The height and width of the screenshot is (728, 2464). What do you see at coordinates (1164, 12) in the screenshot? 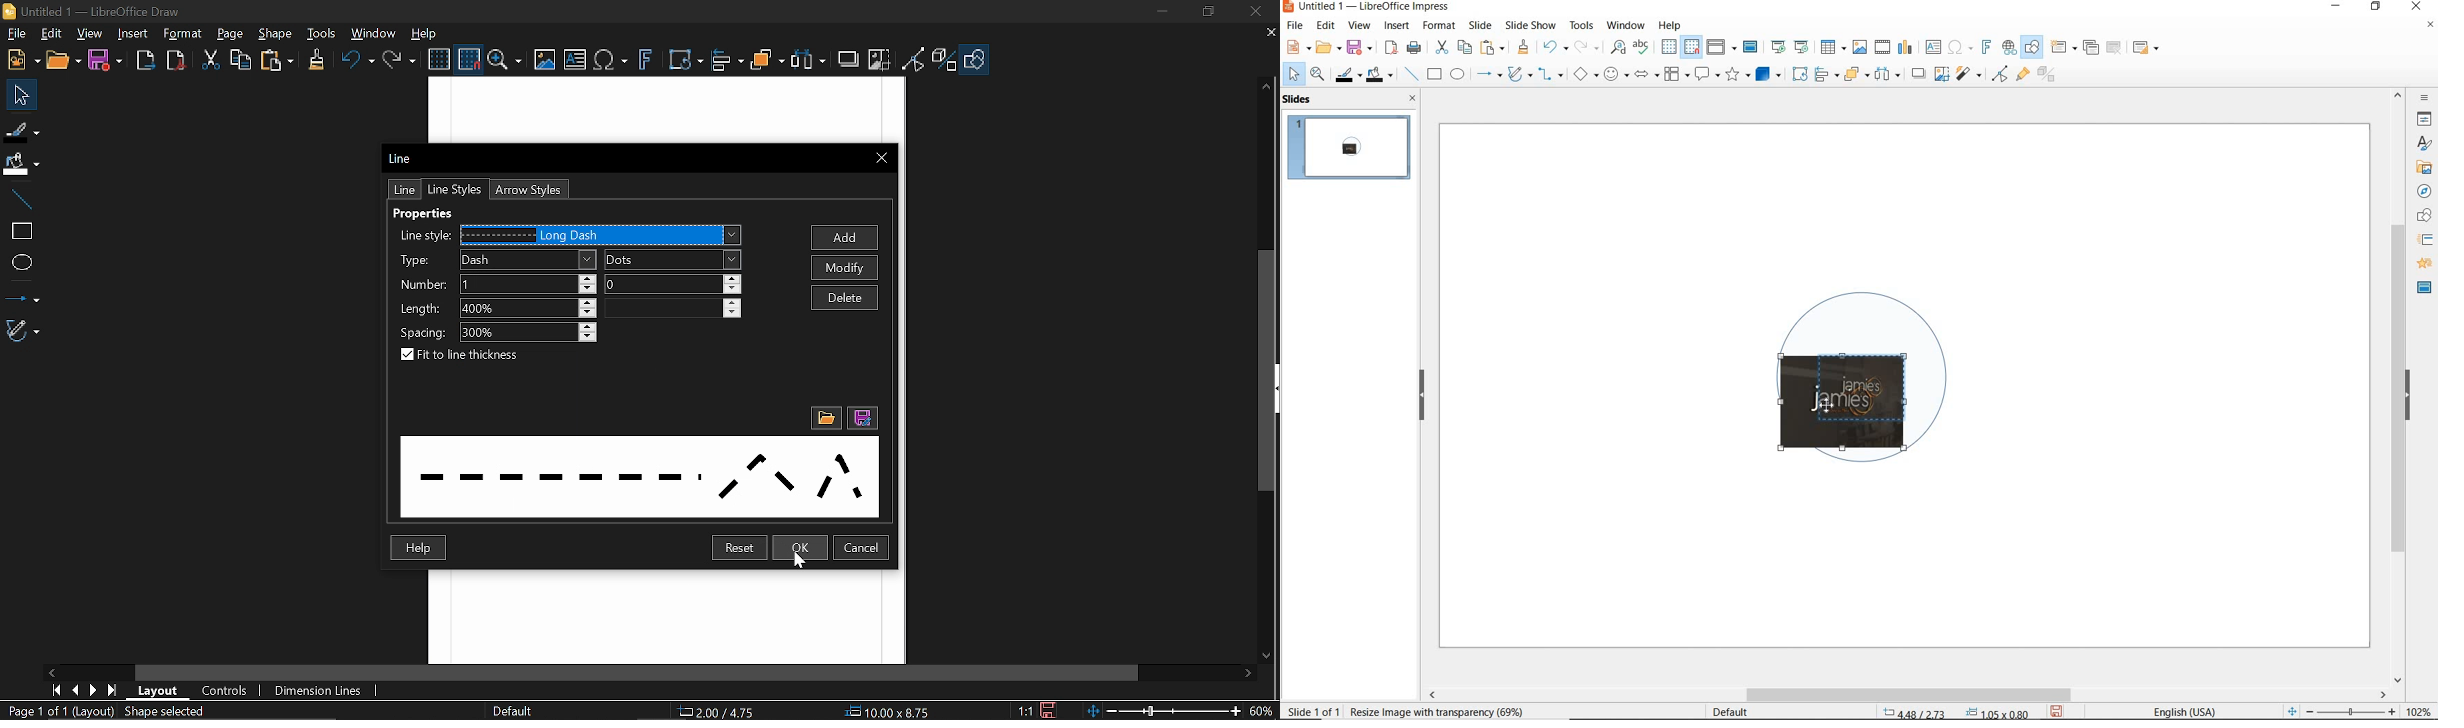
I see `Minimize` at bounding box center [1164, 12].